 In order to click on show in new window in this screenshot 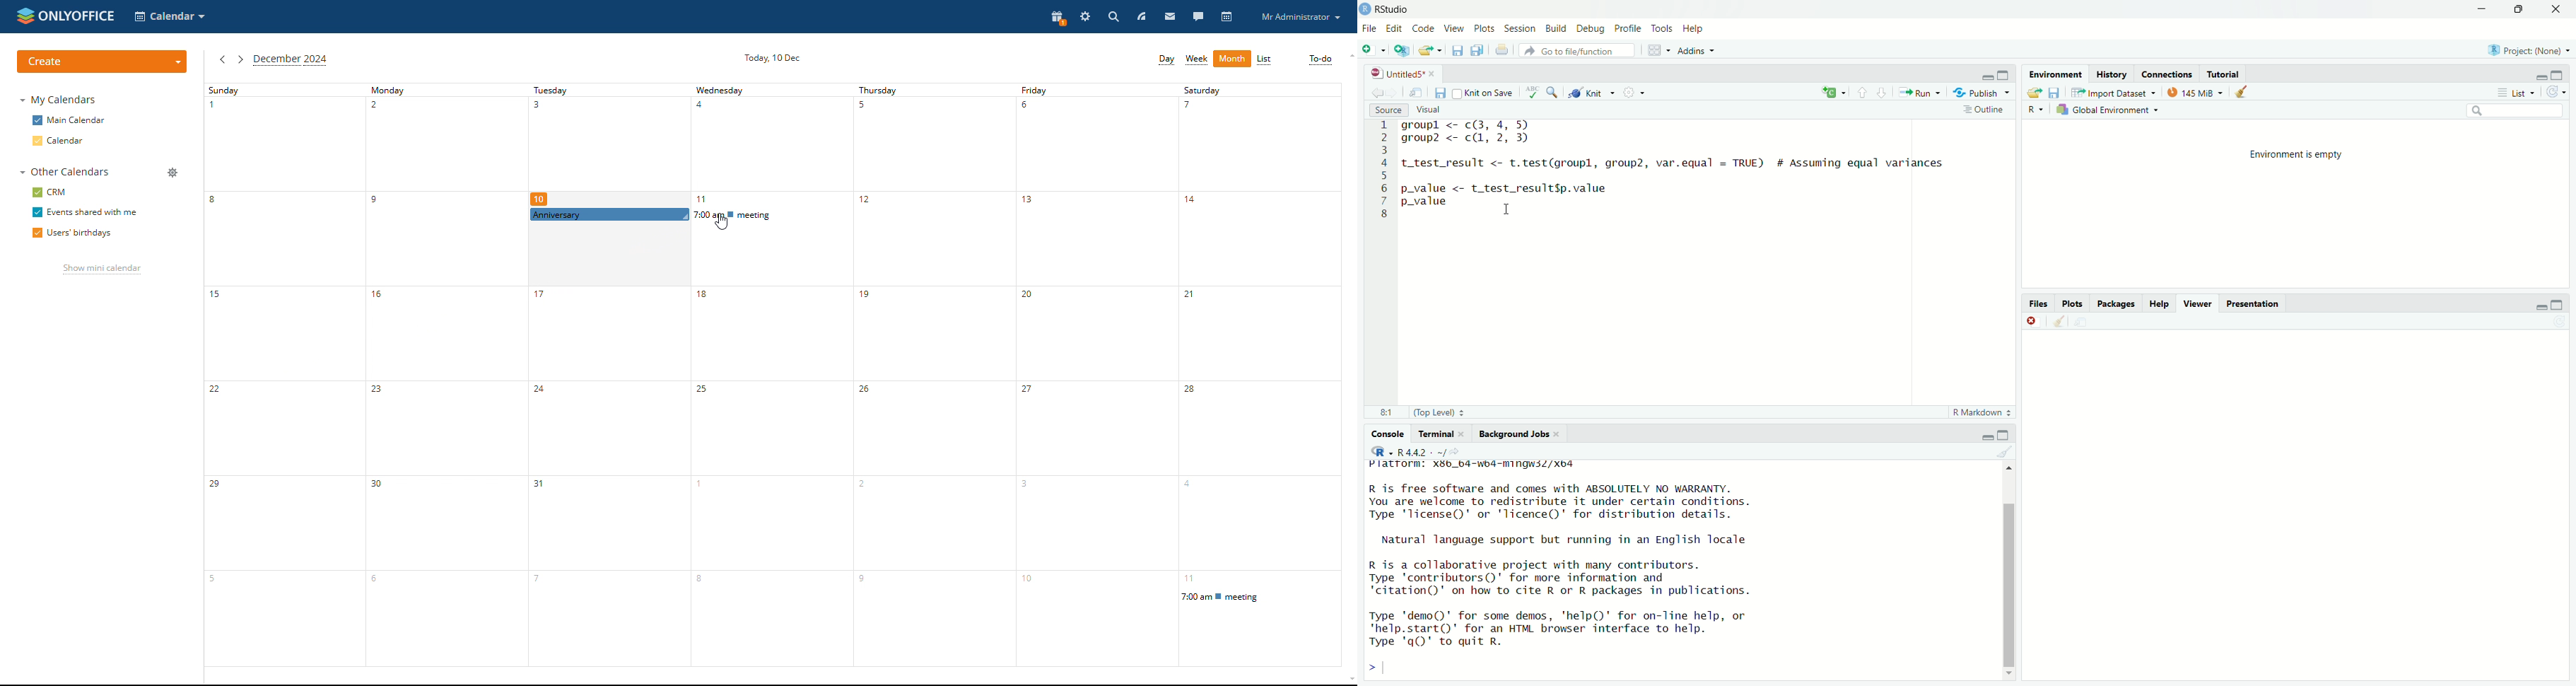, I will do `click(1416, 91)`.